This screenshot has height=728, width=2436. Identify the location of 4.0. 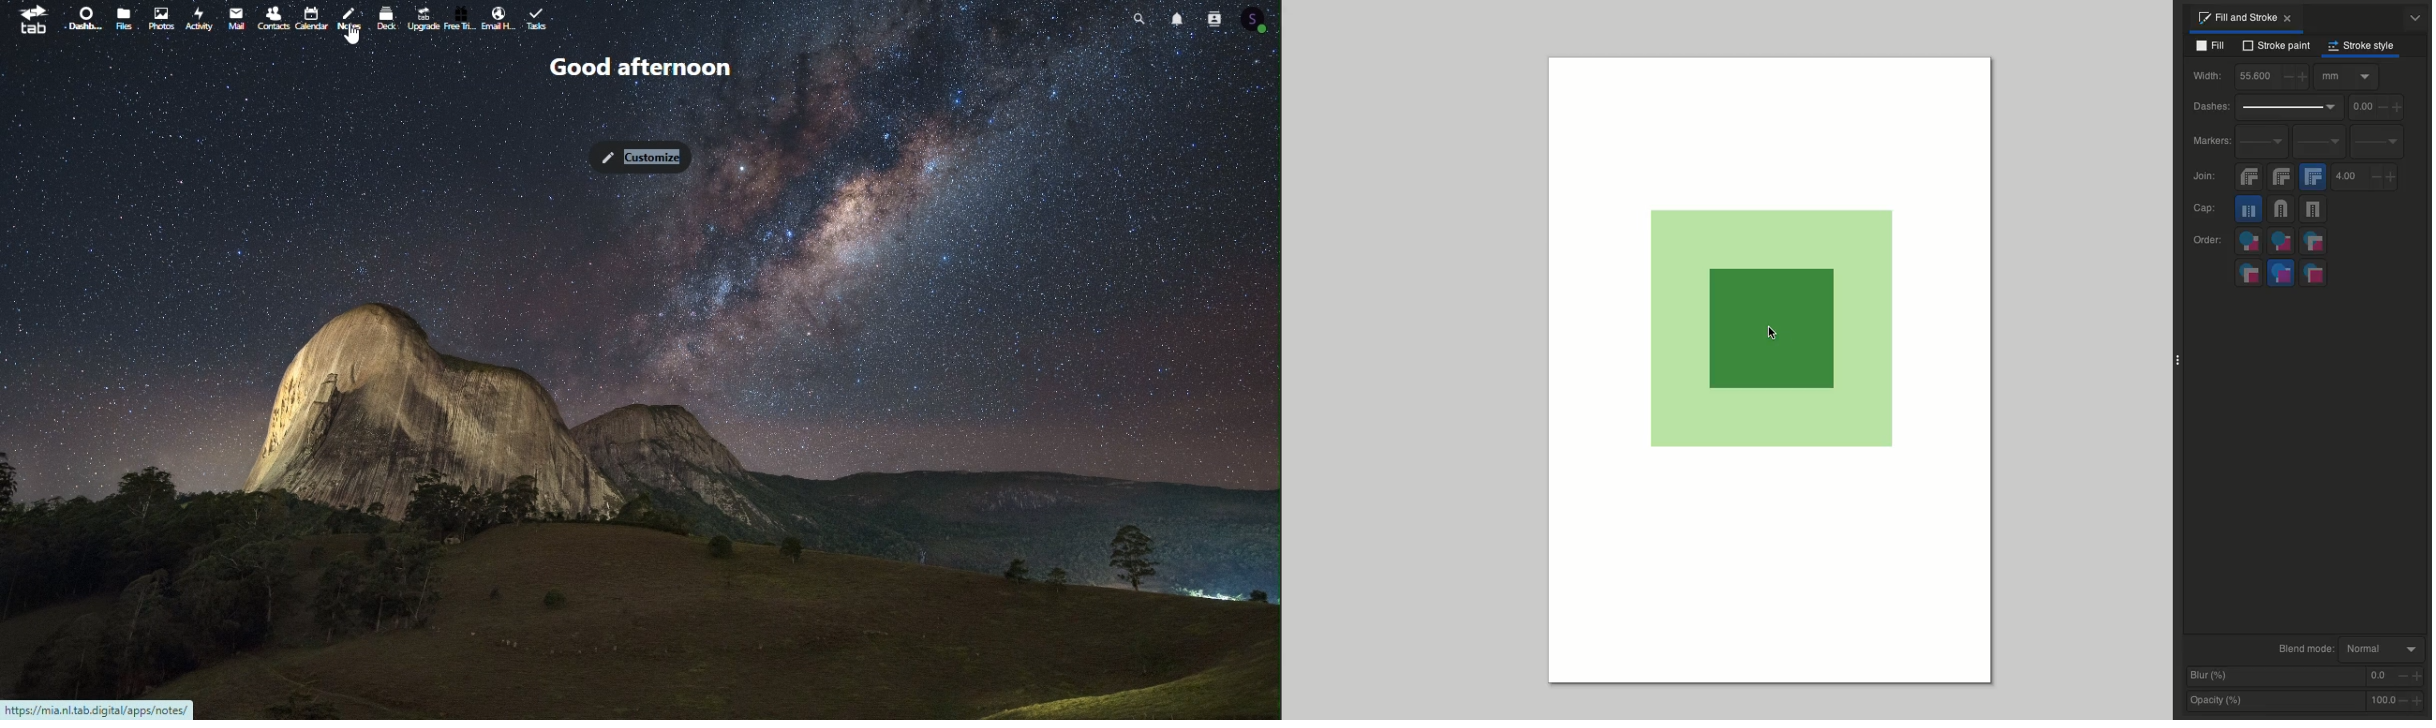
(2364, 178).